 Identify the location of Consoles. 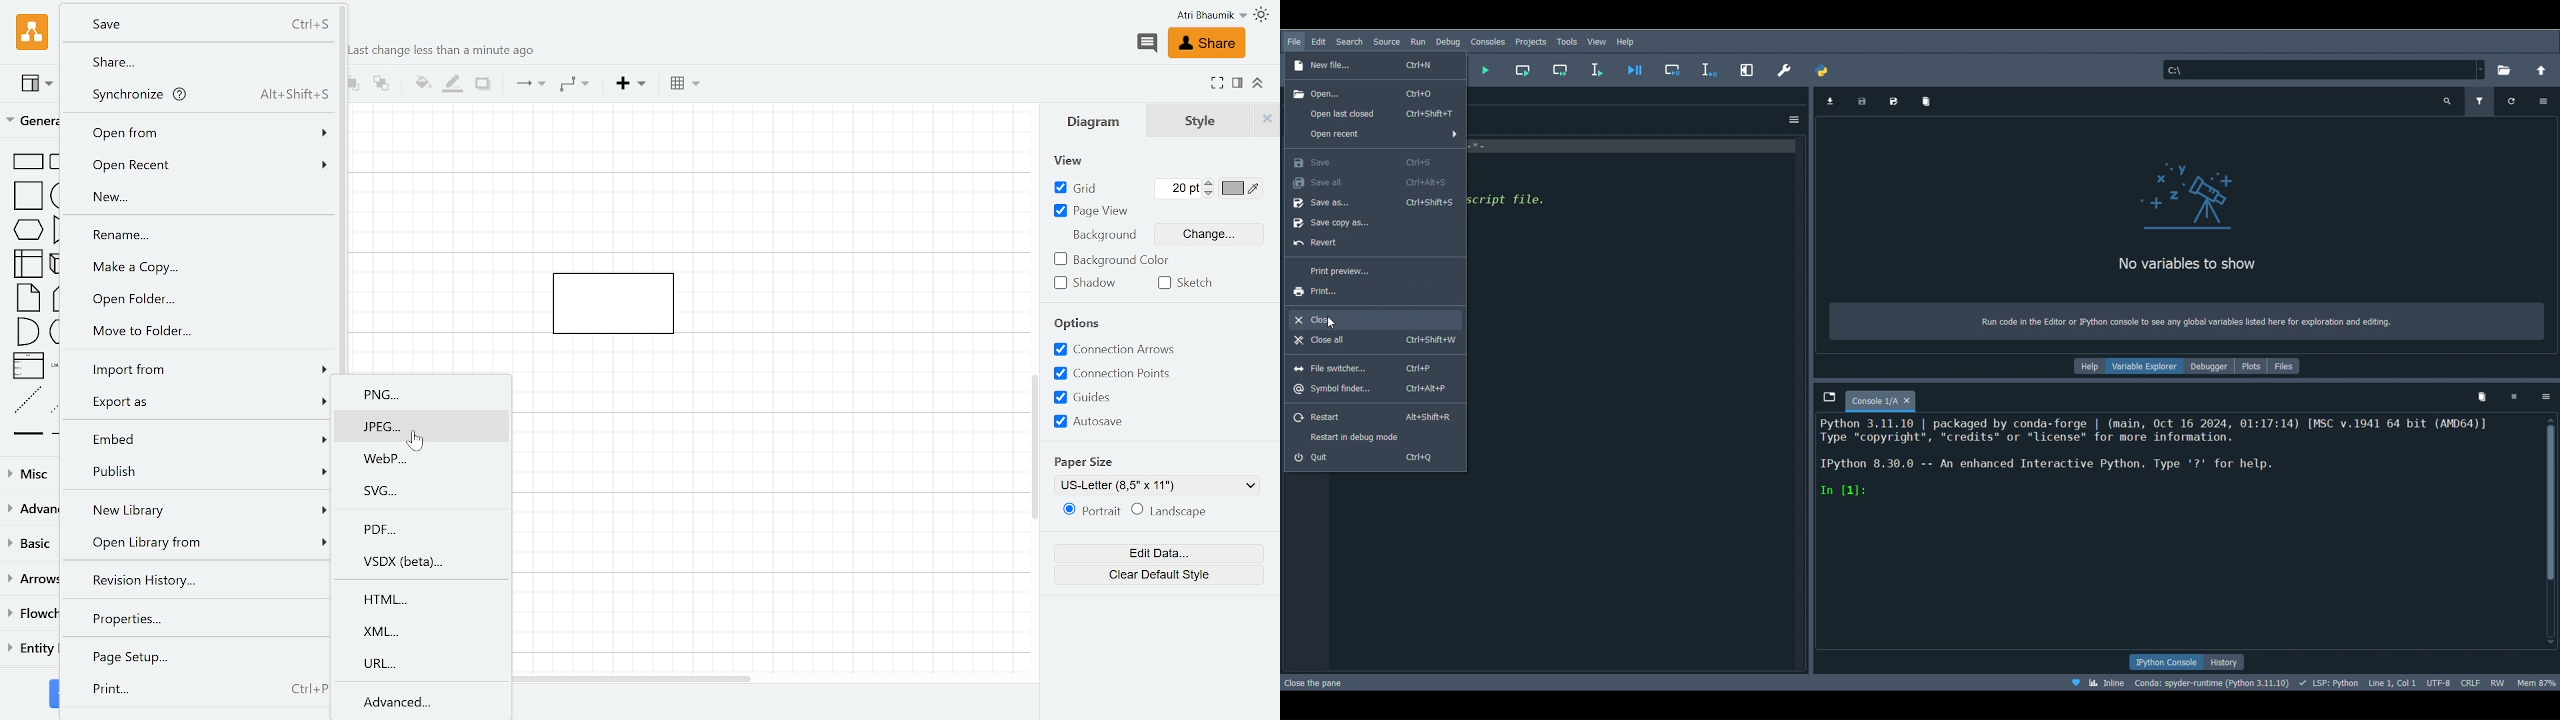
(1488, 41).